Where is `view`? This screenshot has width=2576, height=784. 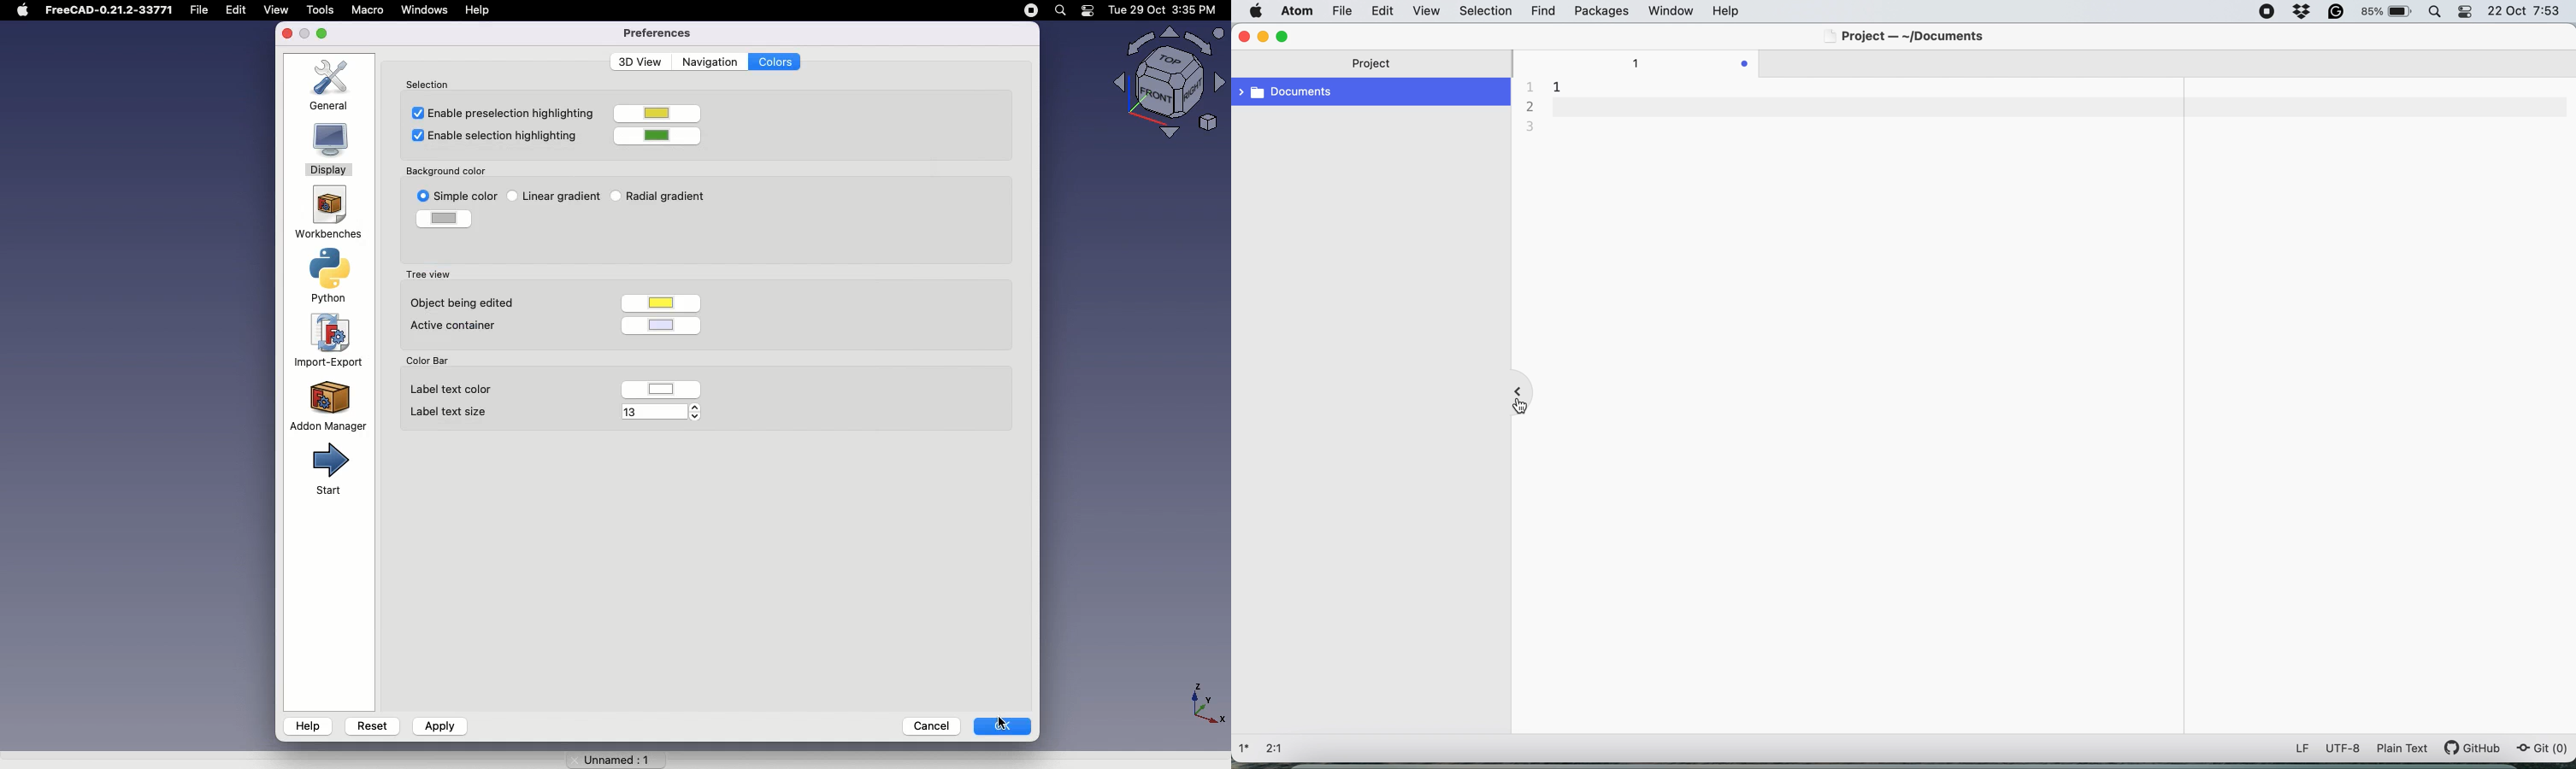
view is located at coordinates (1427, 12).